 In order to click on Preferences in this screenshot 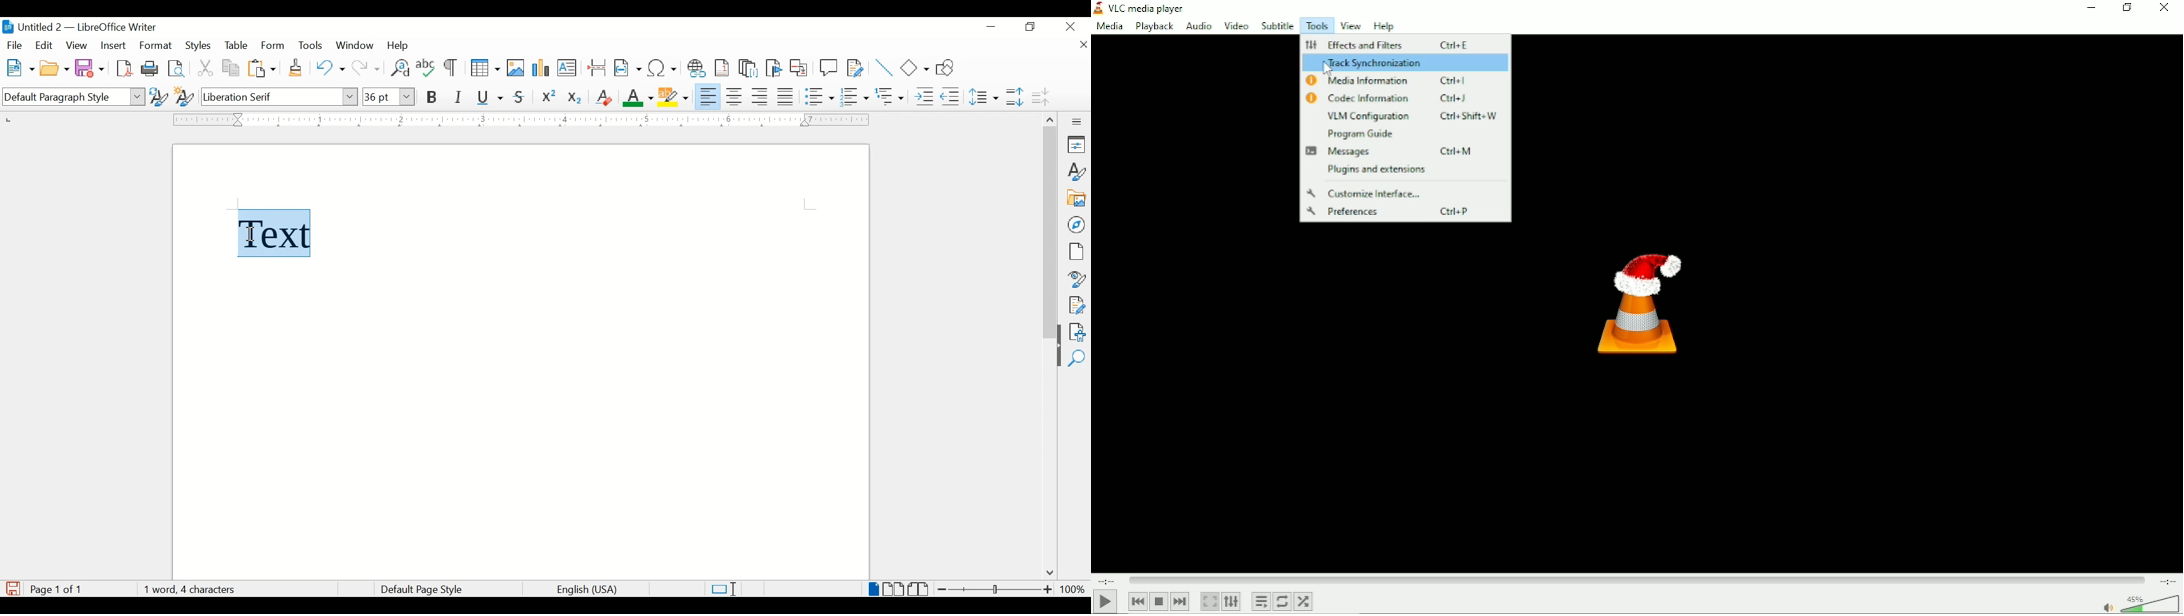, I will do `click(1393, 212)`.